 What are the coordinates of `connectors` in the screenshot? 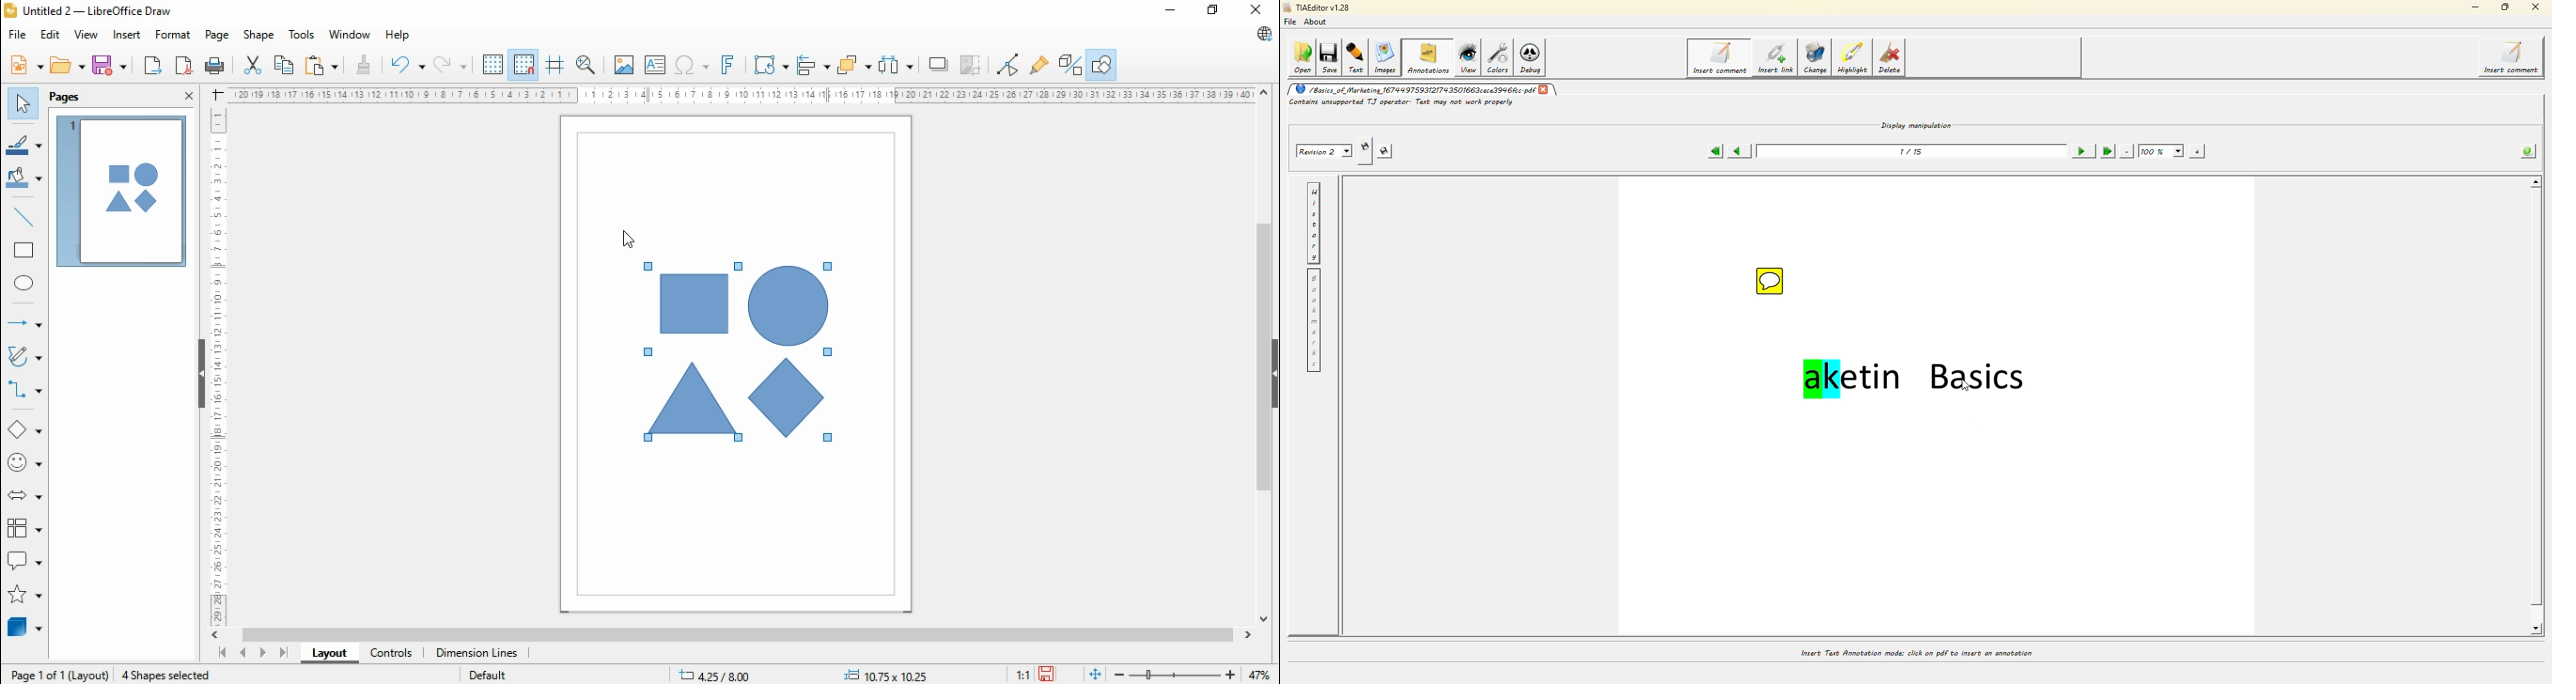 It's located at (24, 390).